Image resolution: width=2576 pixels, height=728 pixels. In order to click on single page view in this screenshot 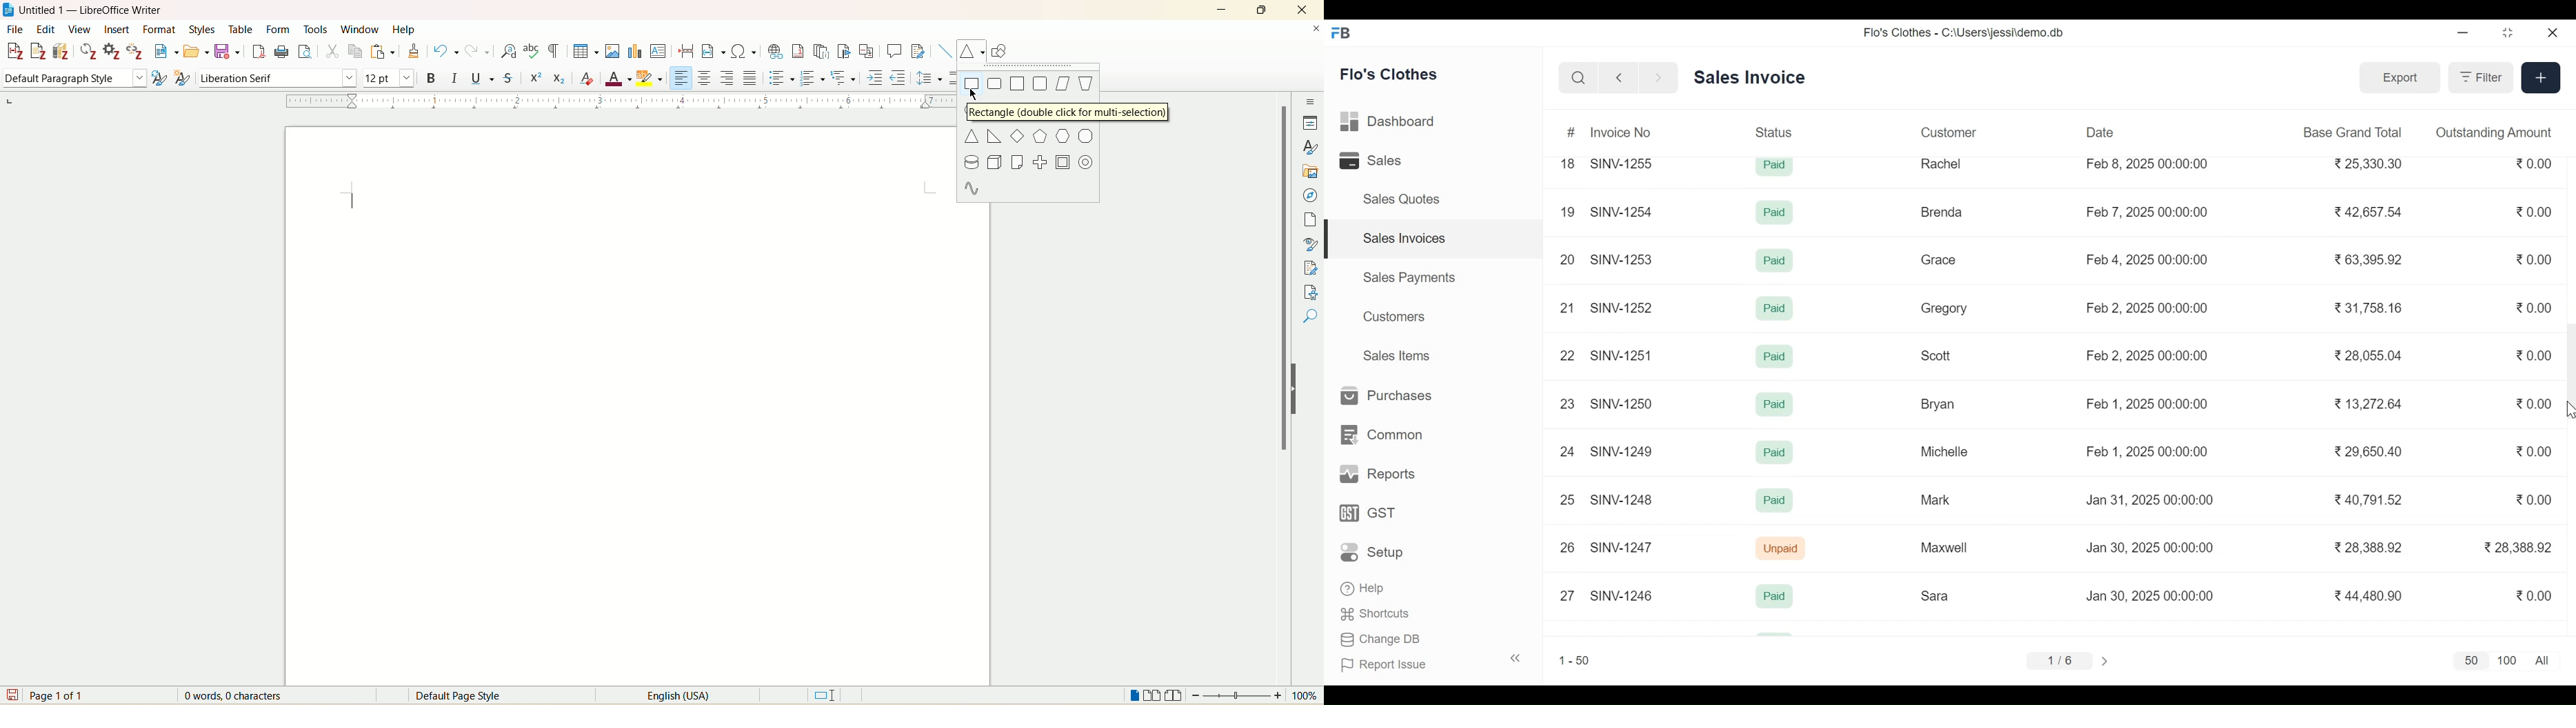, I will do `click(1134, 695)`.